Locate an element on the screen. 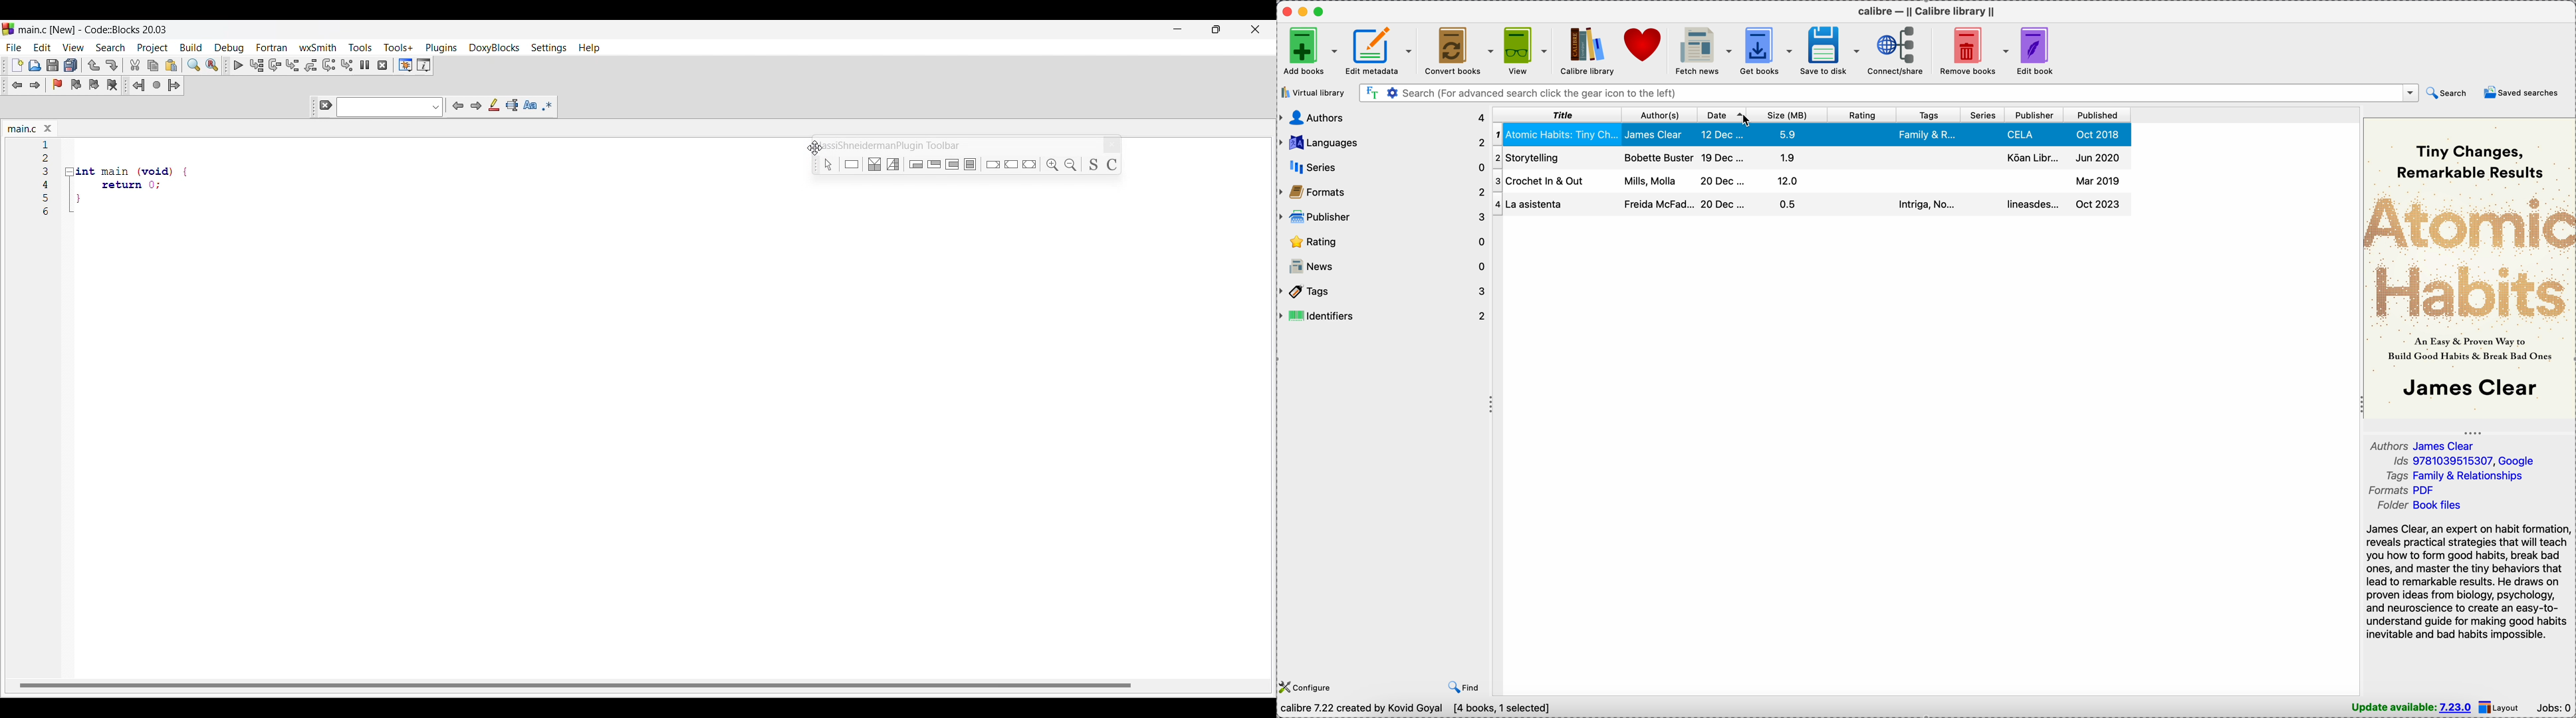 This screenshot has height=728, width=2576. layout is located at coordinates (2501, 708).